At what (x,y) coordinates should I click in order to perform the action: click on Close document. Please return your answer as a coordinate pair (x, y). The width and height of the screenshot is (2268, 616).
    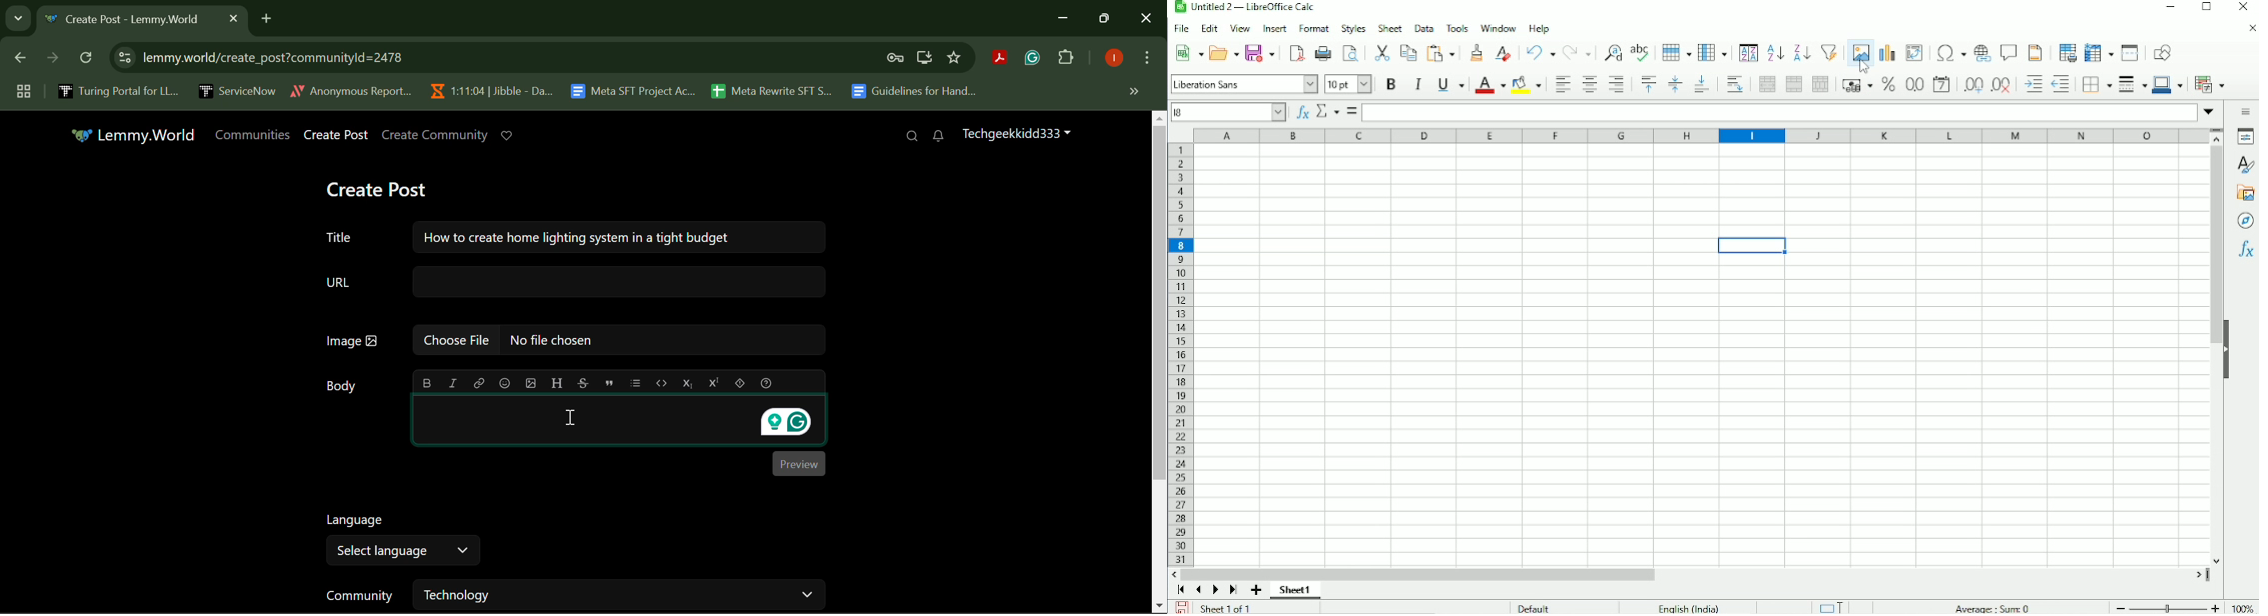
    Looking at the image, I should click on (2248, 29).